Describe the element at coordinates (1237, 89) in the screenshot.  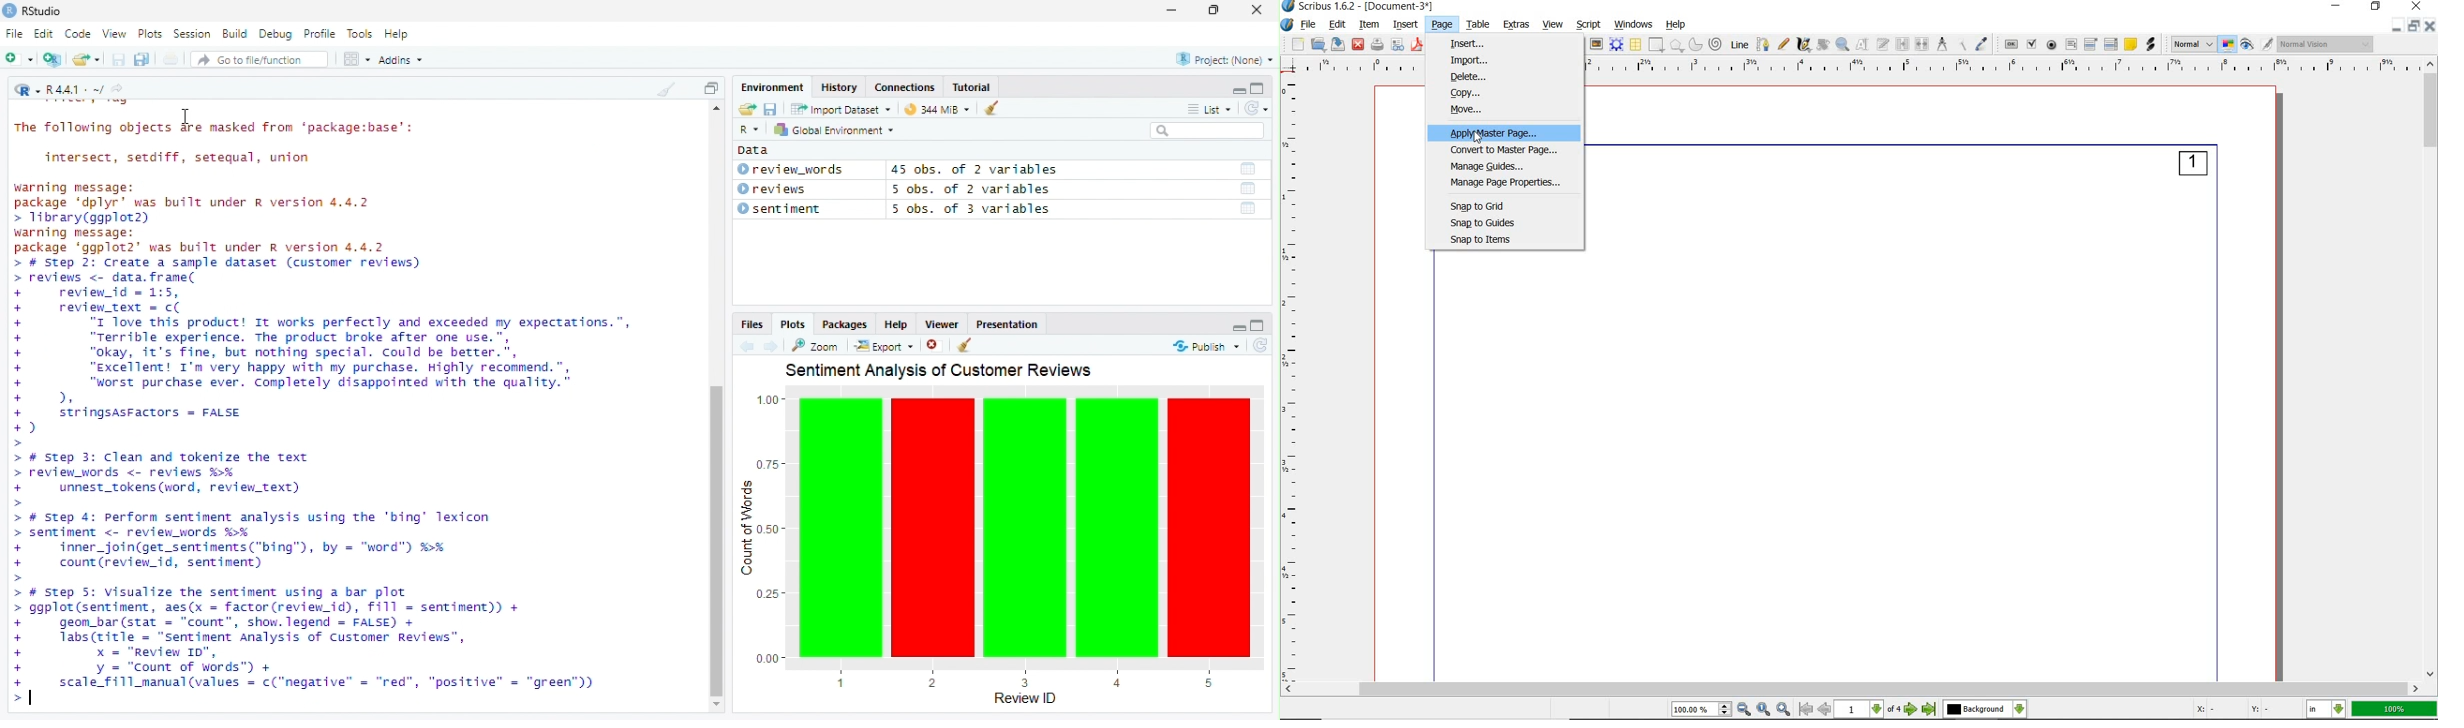
I see `Minimize` at that location.